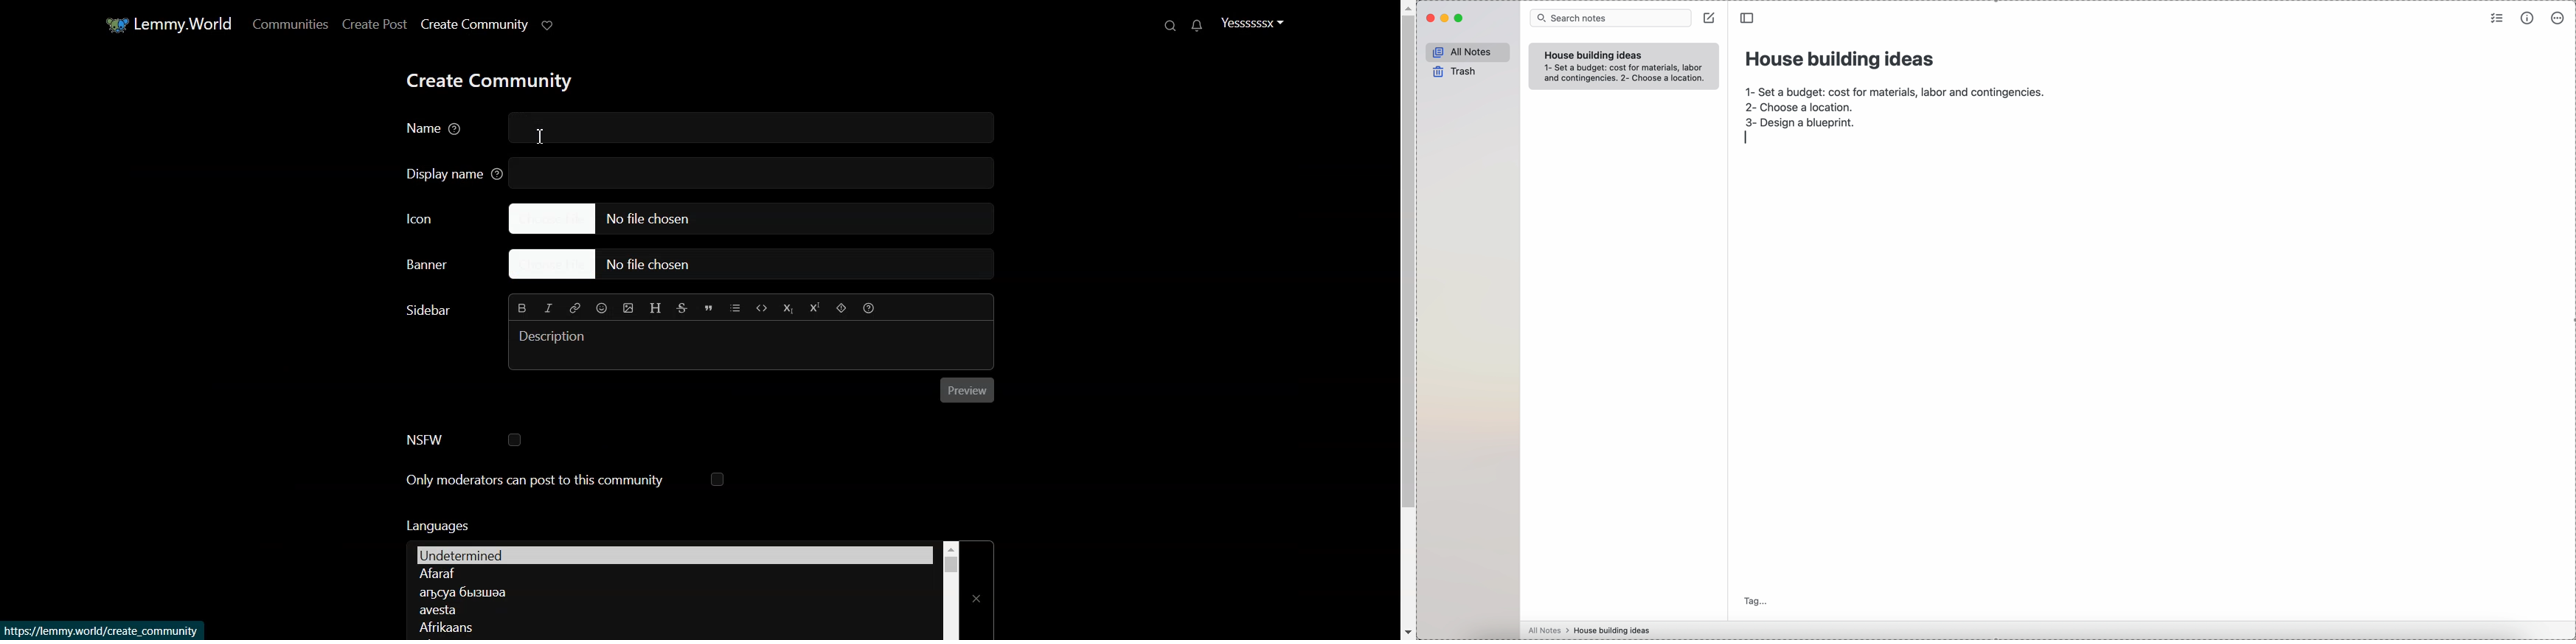  I want to click on Language, so click(670, 626).